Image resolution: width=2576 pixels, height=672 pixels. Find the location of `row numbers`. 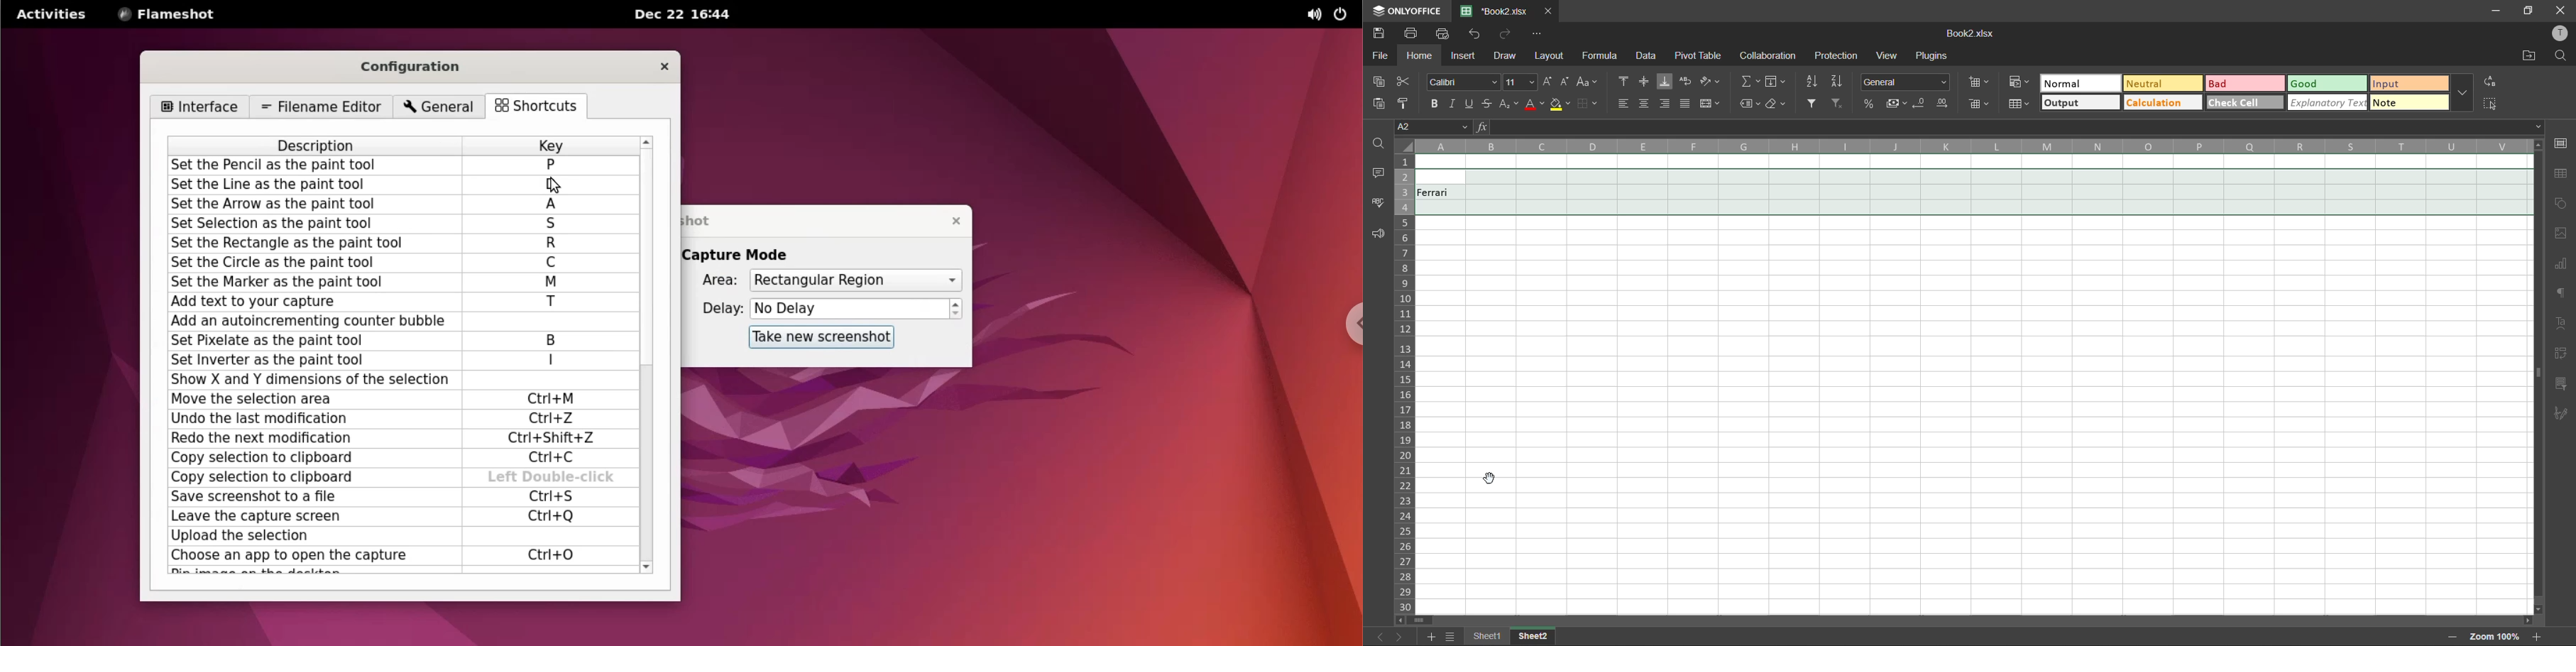

row numbers is located at coordinates (1404, 386).